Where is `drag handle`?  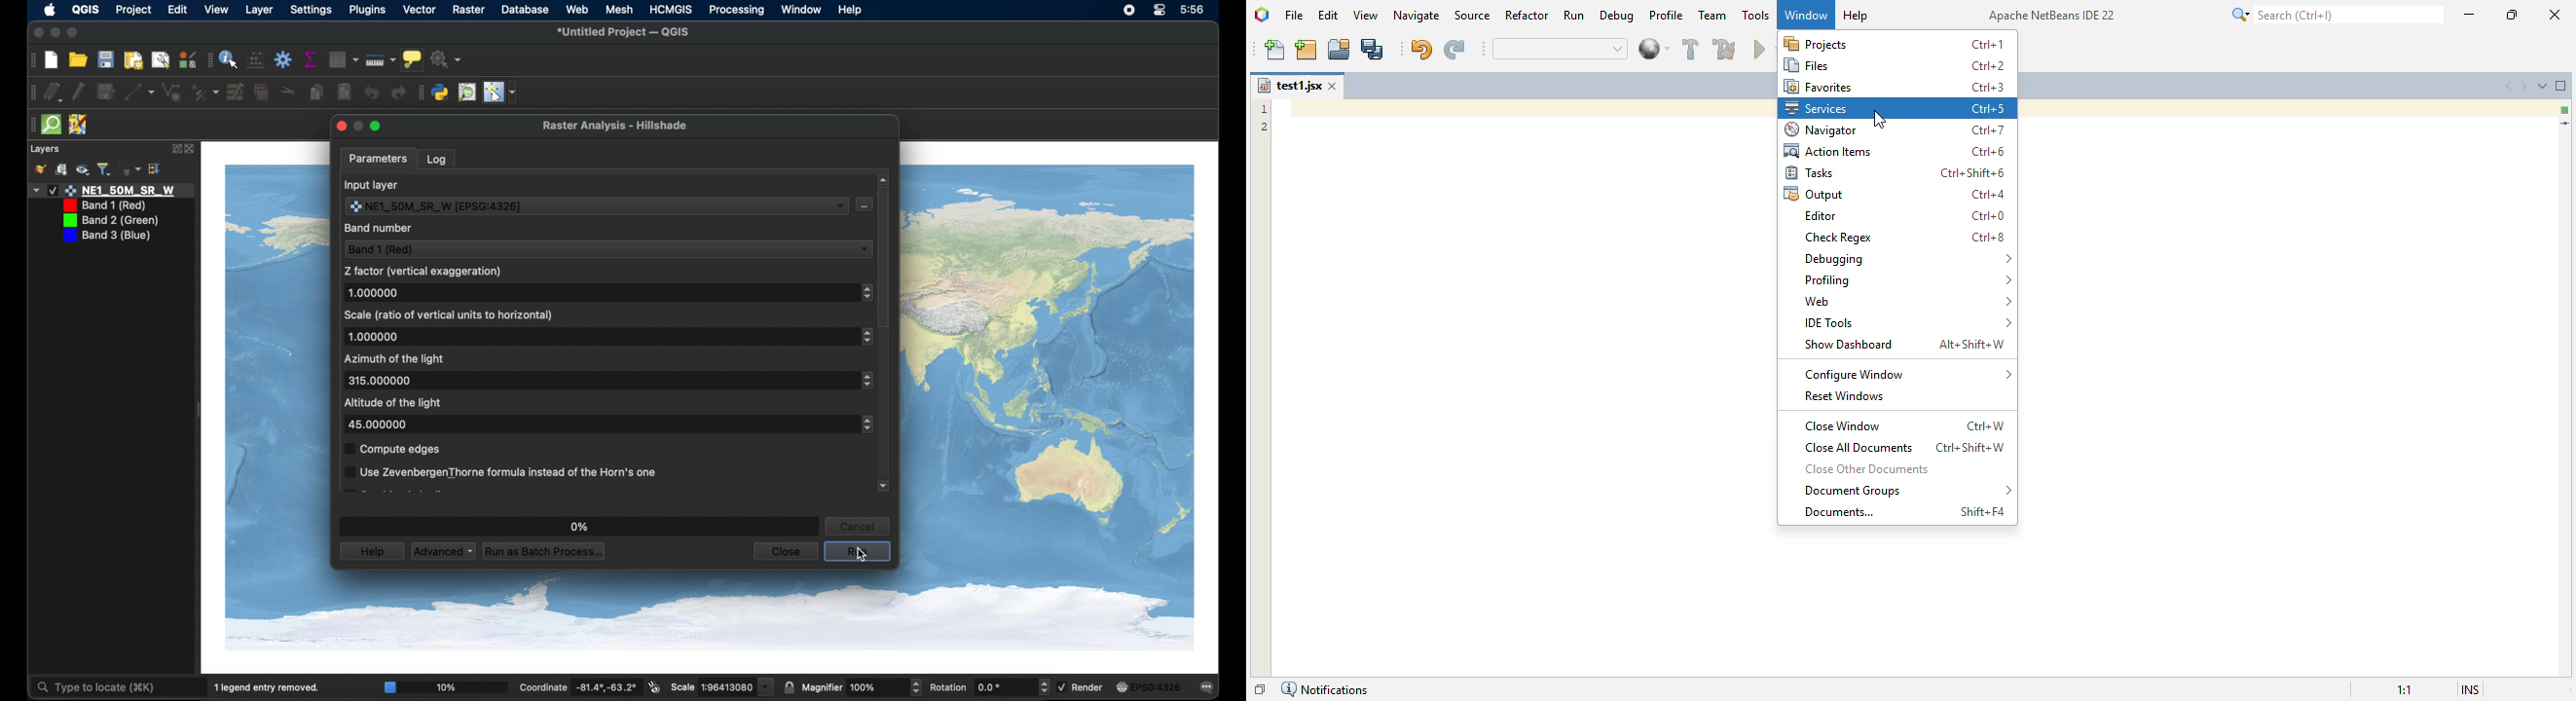 drag handle is located at coordinates (31, 92).